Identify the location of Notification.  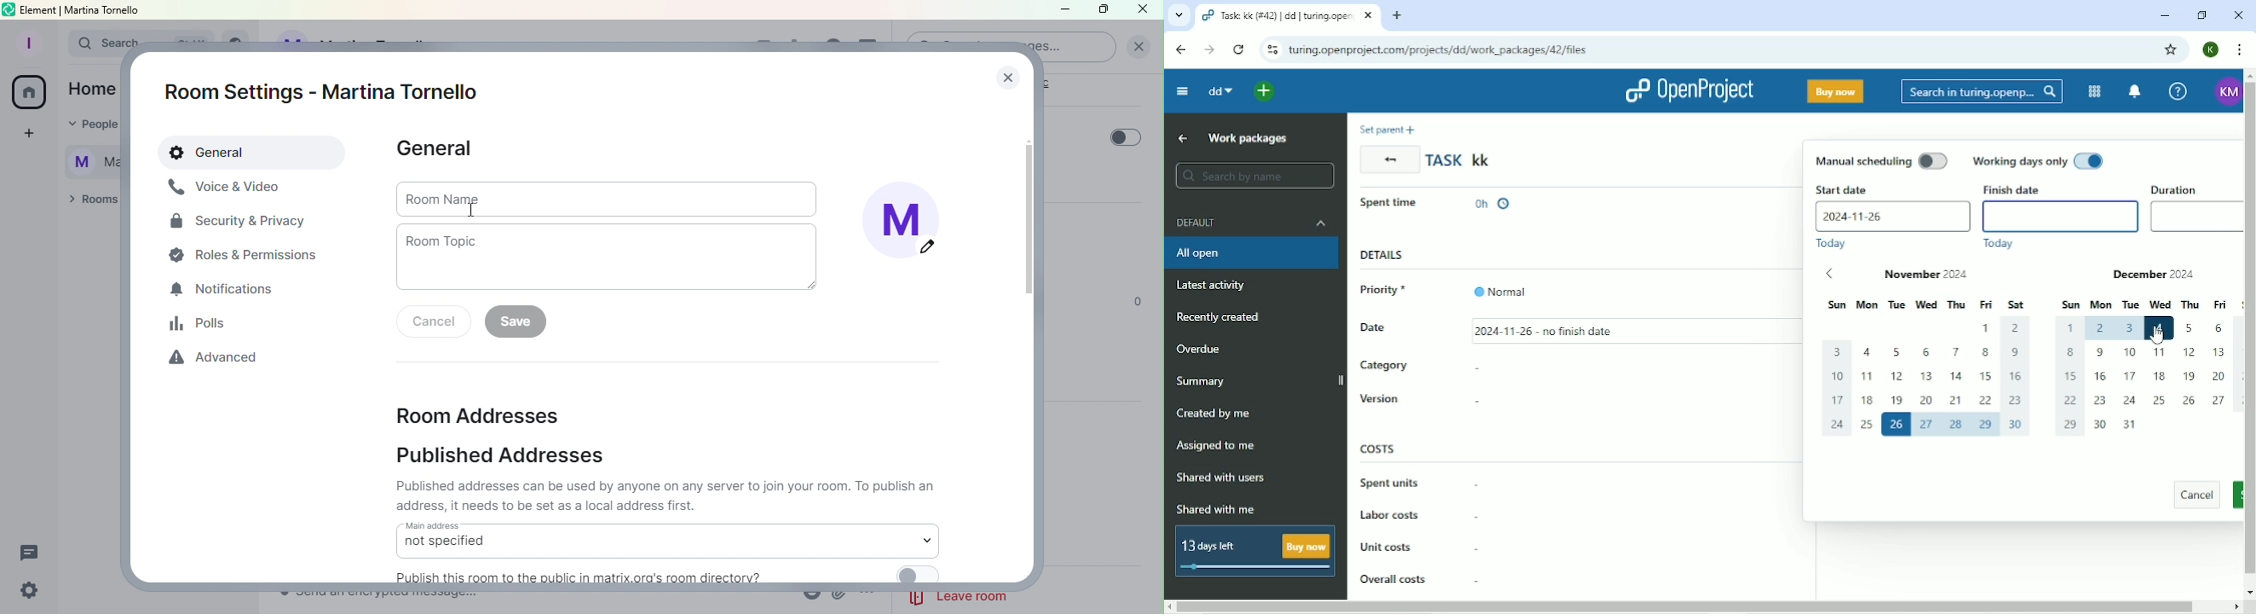
(224, 291).